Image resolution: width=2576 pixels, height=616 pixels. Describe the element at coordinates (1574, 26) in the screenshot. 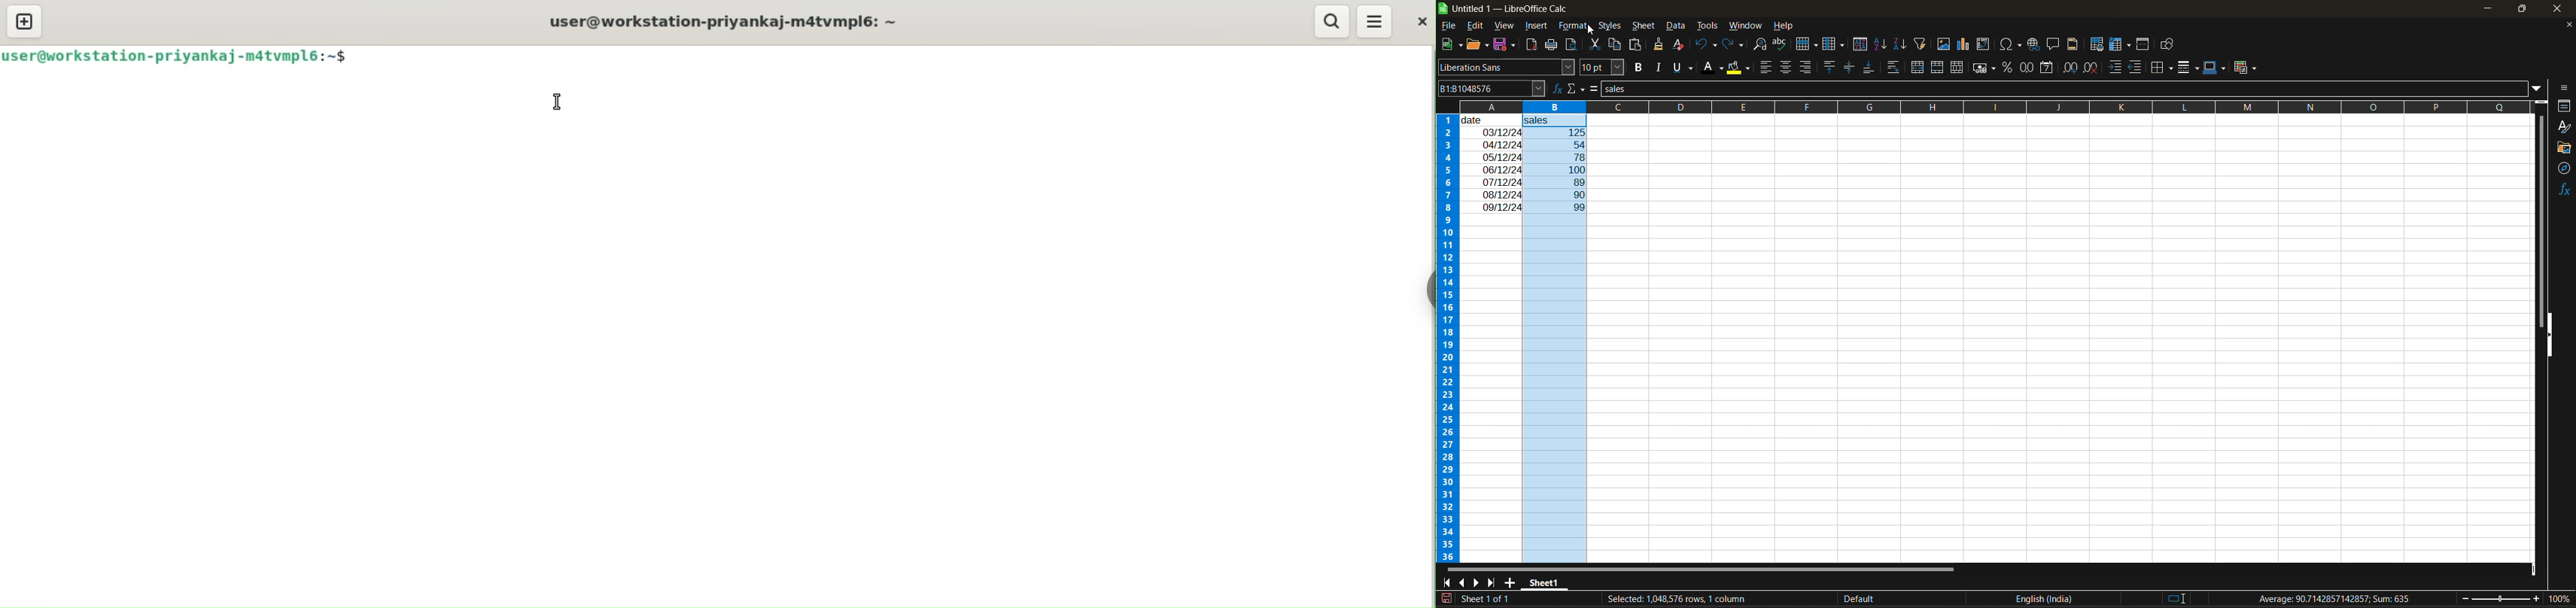

I see `format` at that location.